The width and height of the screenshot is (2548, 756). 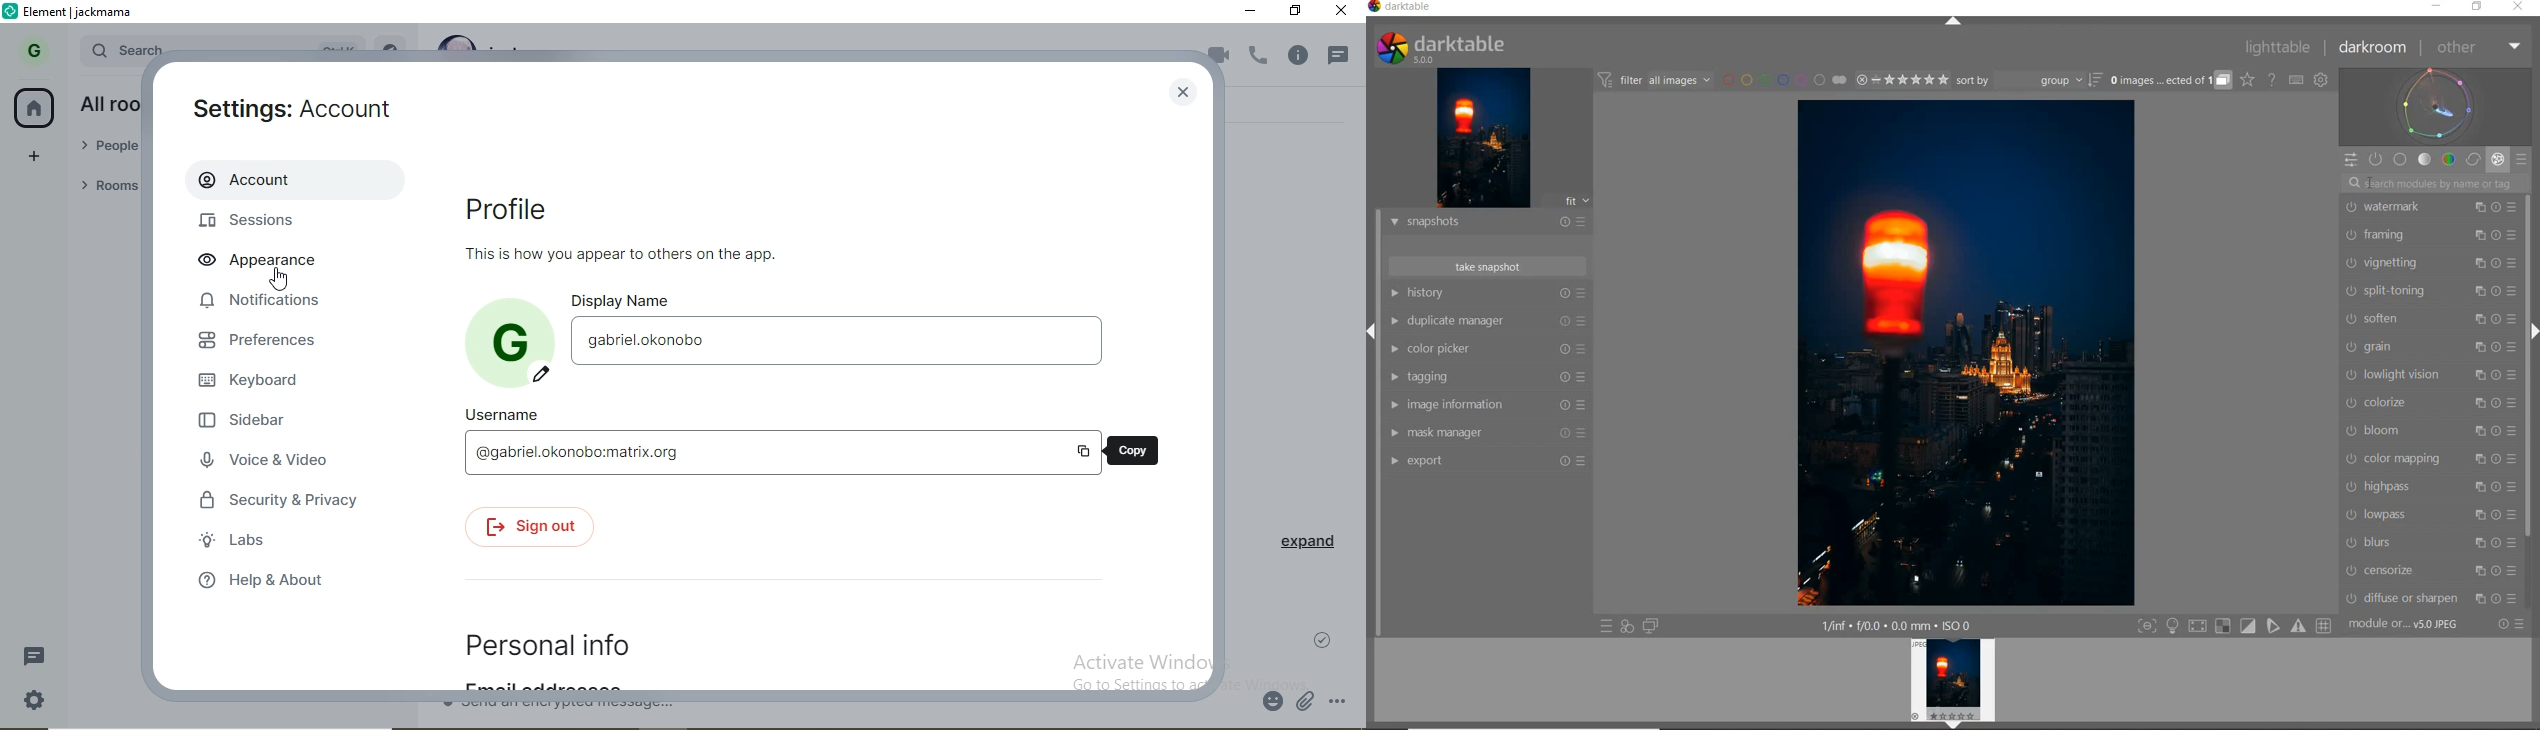 I want to click on Reset, so click(x=2496, y=431).